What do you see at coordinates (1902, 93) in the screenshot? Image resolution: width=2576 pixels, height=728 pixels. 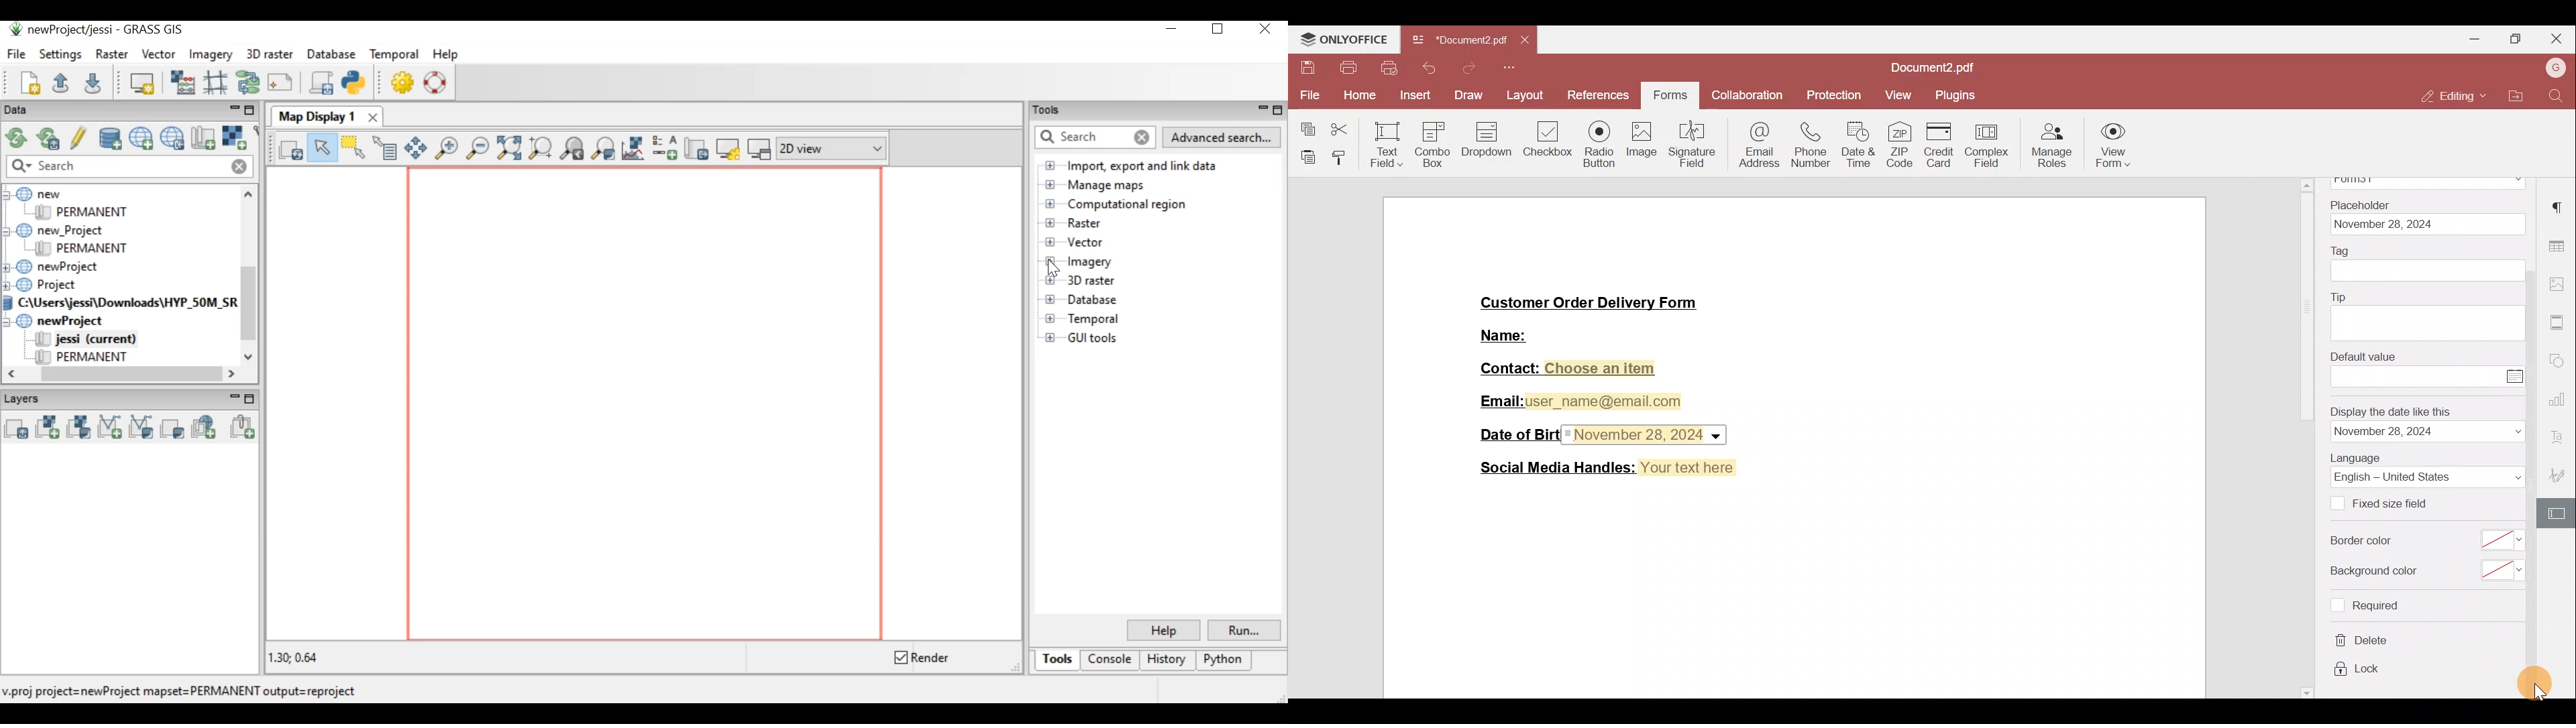 I see `View` at bounding box center [1902, 93].